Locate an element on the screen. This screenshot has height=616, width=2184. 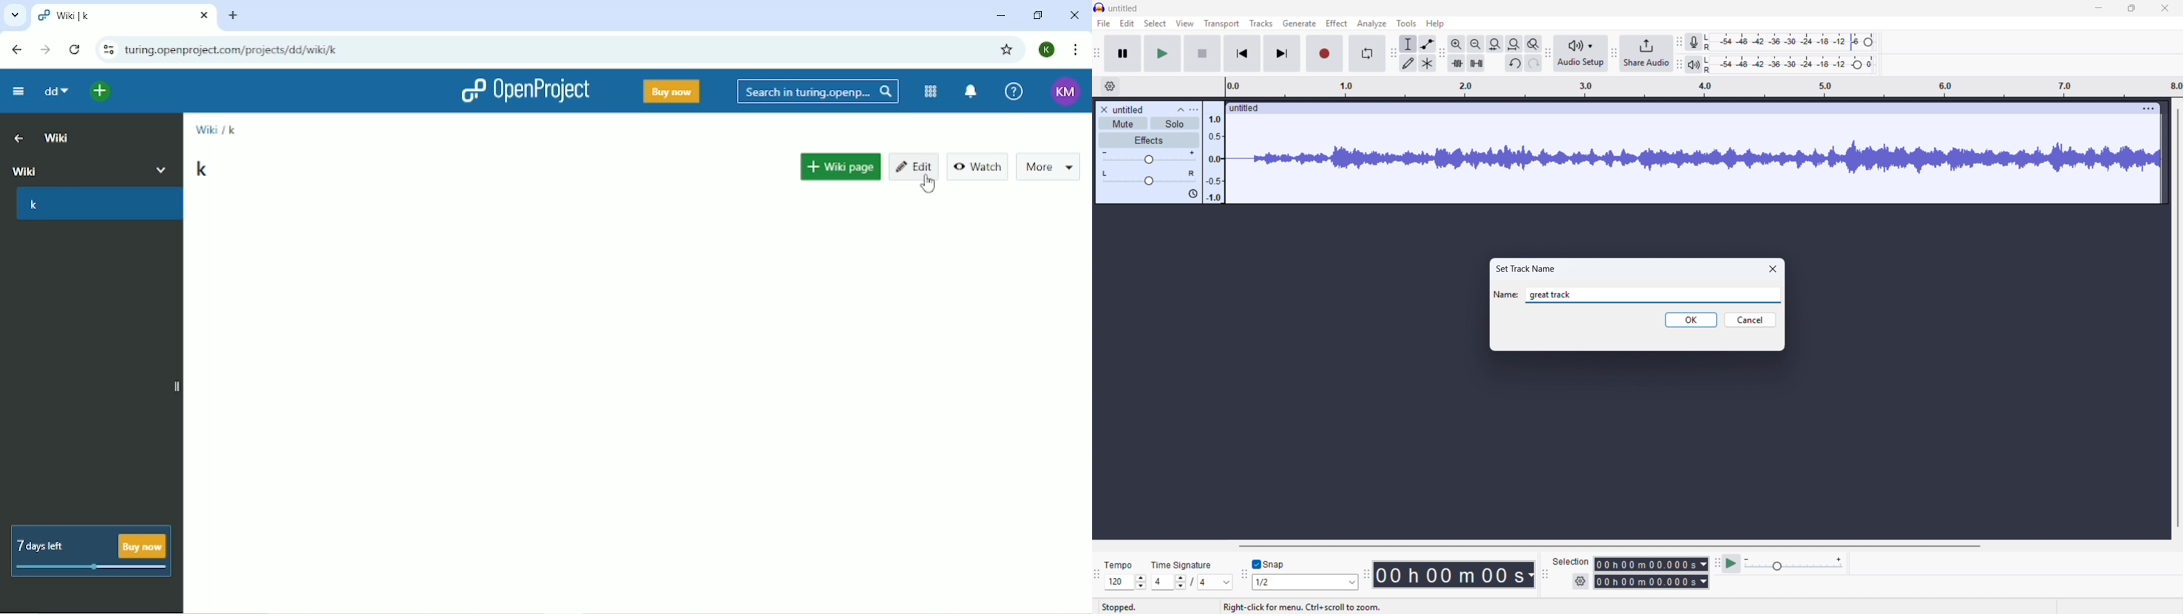
Selection is located at coordinates (1572, 562).